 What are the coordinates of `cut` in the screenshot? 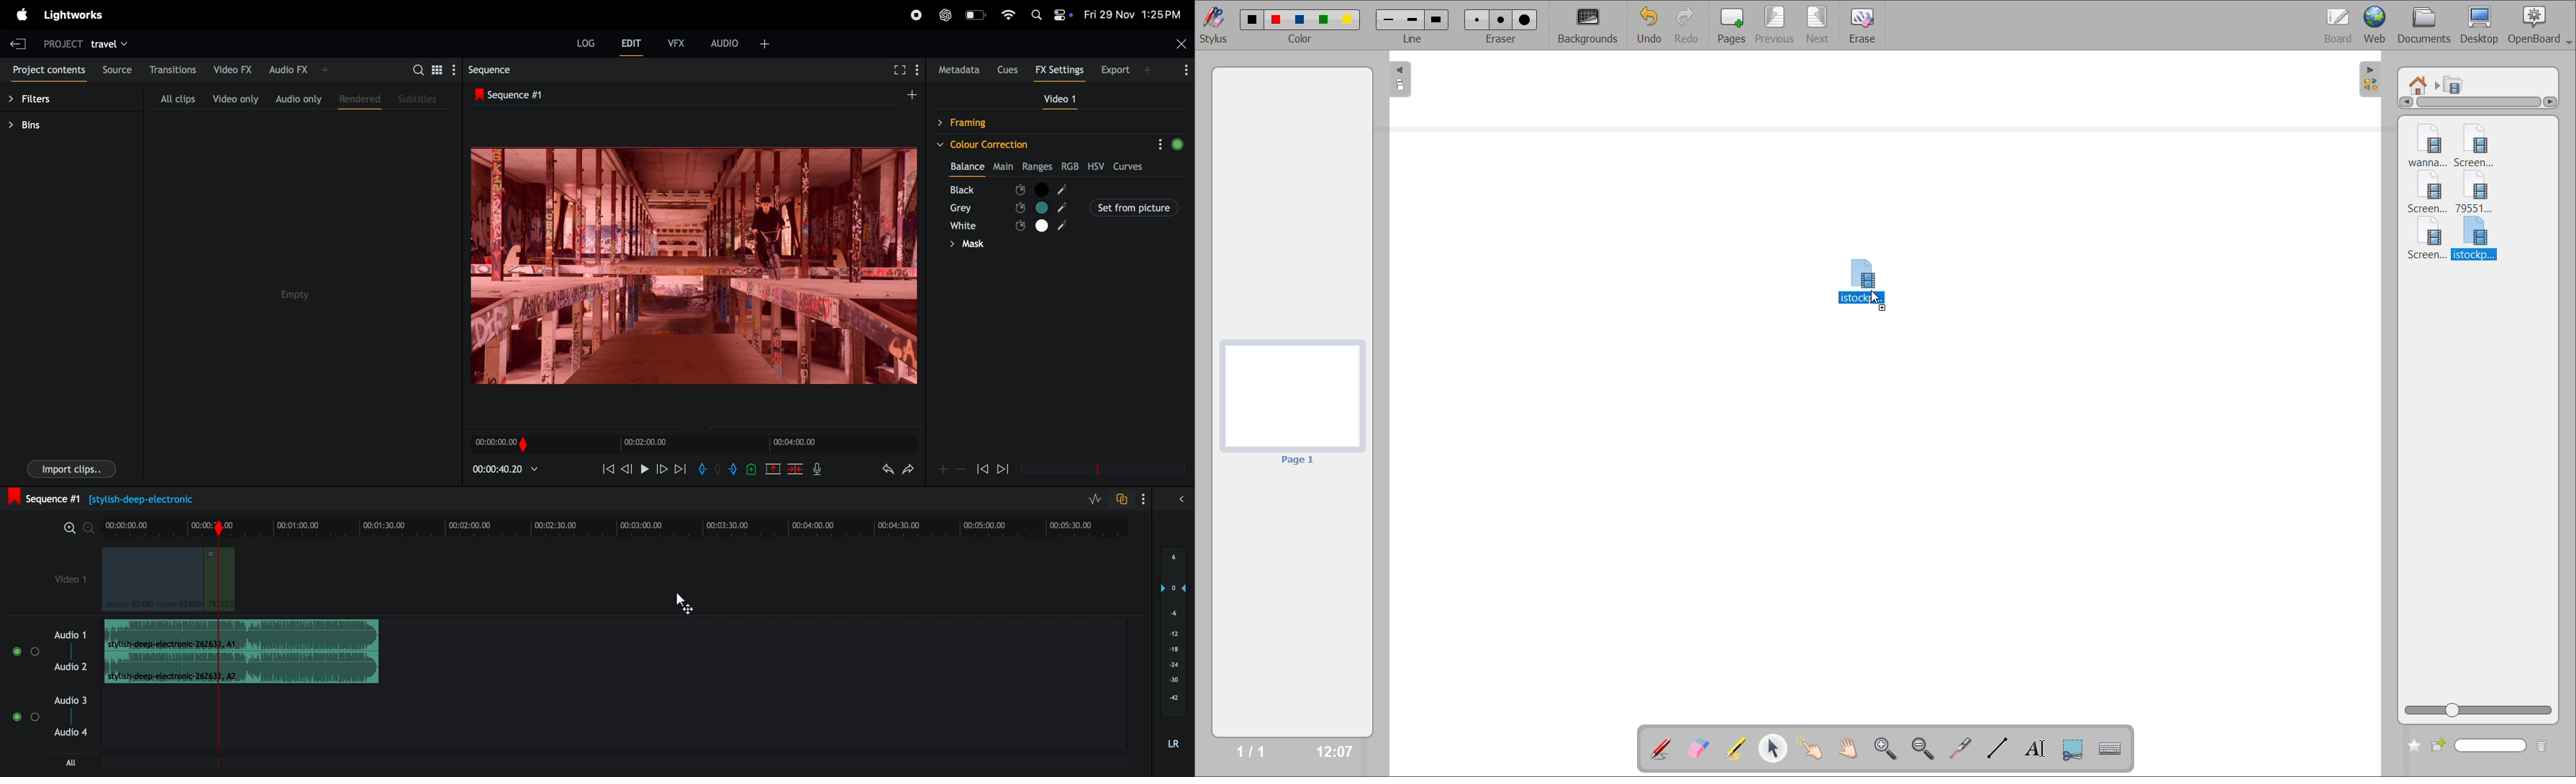 It's located at (773, 470).